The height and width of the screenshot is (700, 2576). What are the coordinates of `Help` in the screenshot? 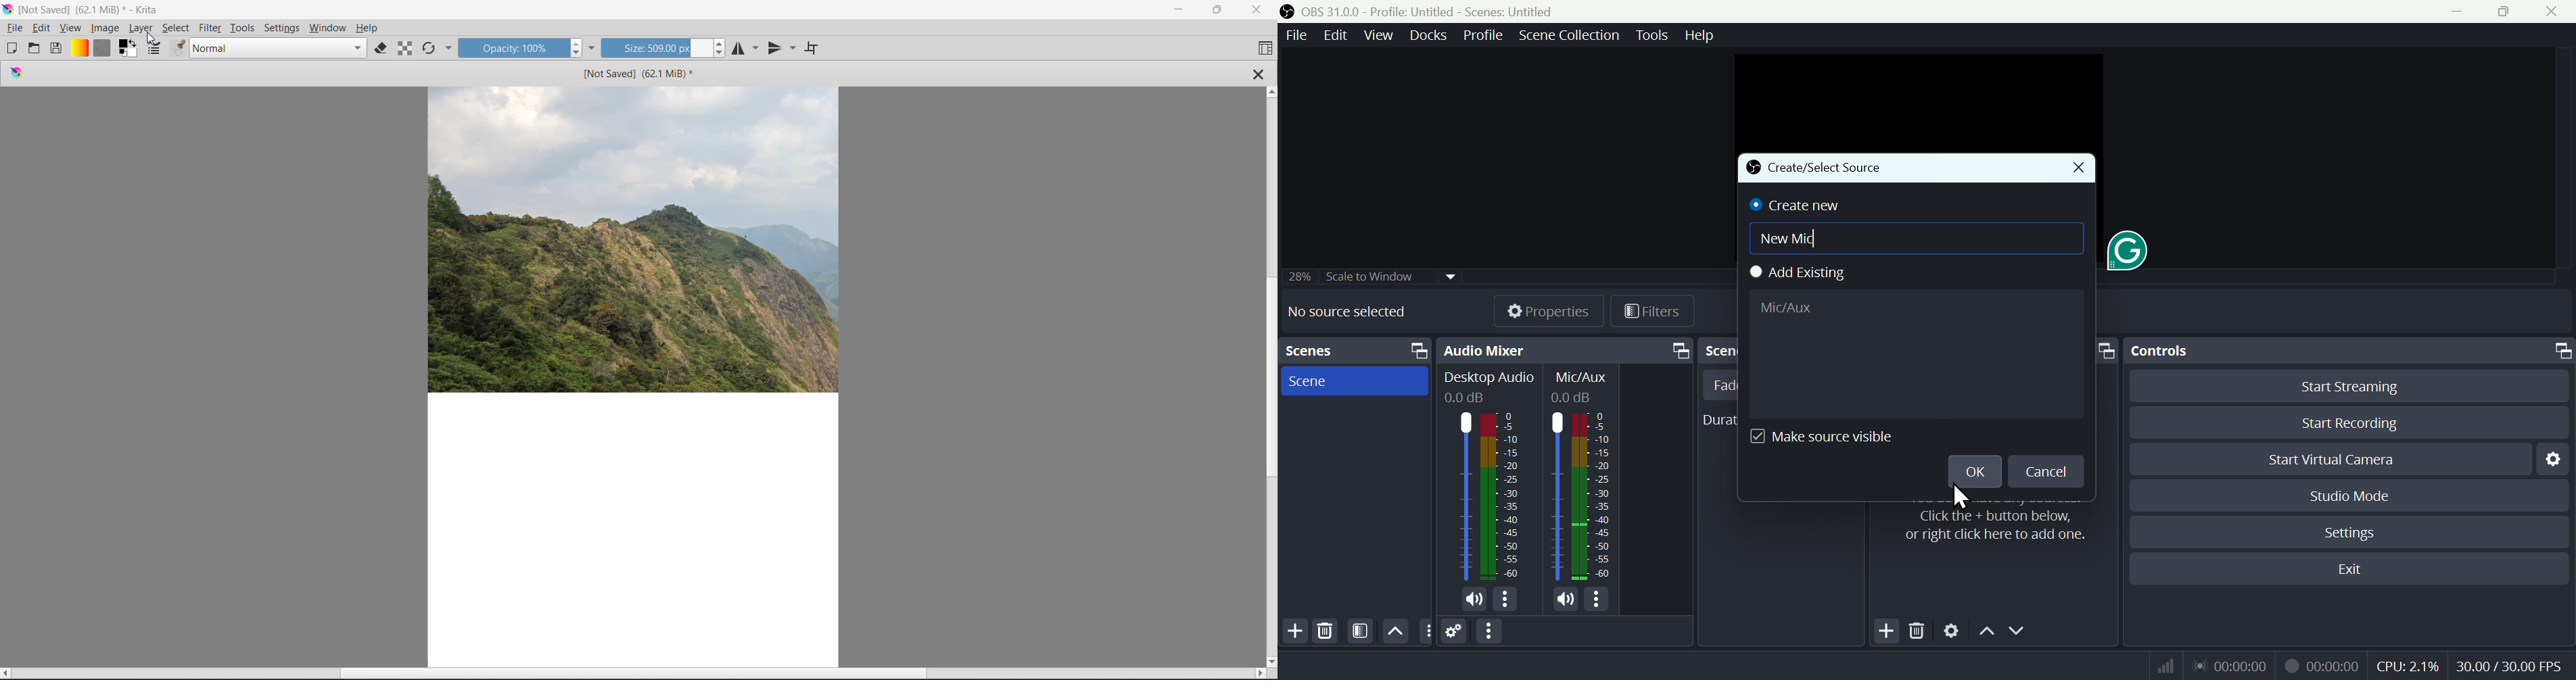 It's located at (367, 28).